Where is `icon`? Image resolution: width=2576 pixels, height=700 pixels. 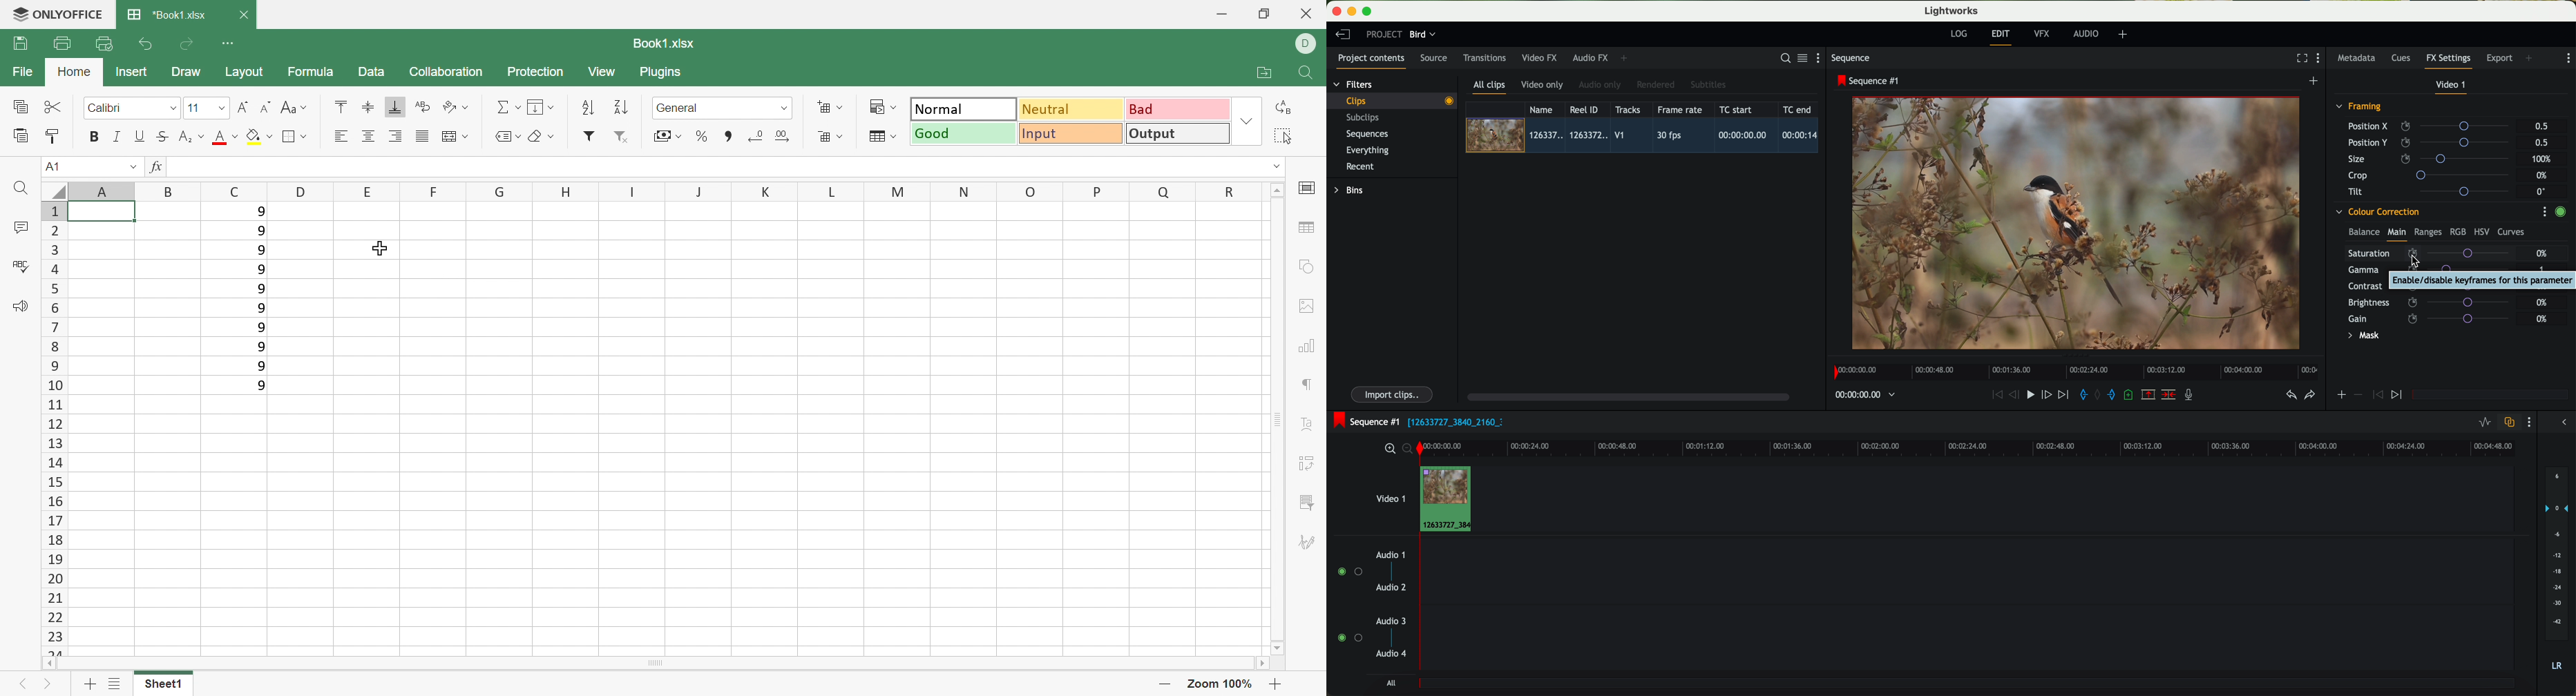
icon is located at coordinates (2376, 395).